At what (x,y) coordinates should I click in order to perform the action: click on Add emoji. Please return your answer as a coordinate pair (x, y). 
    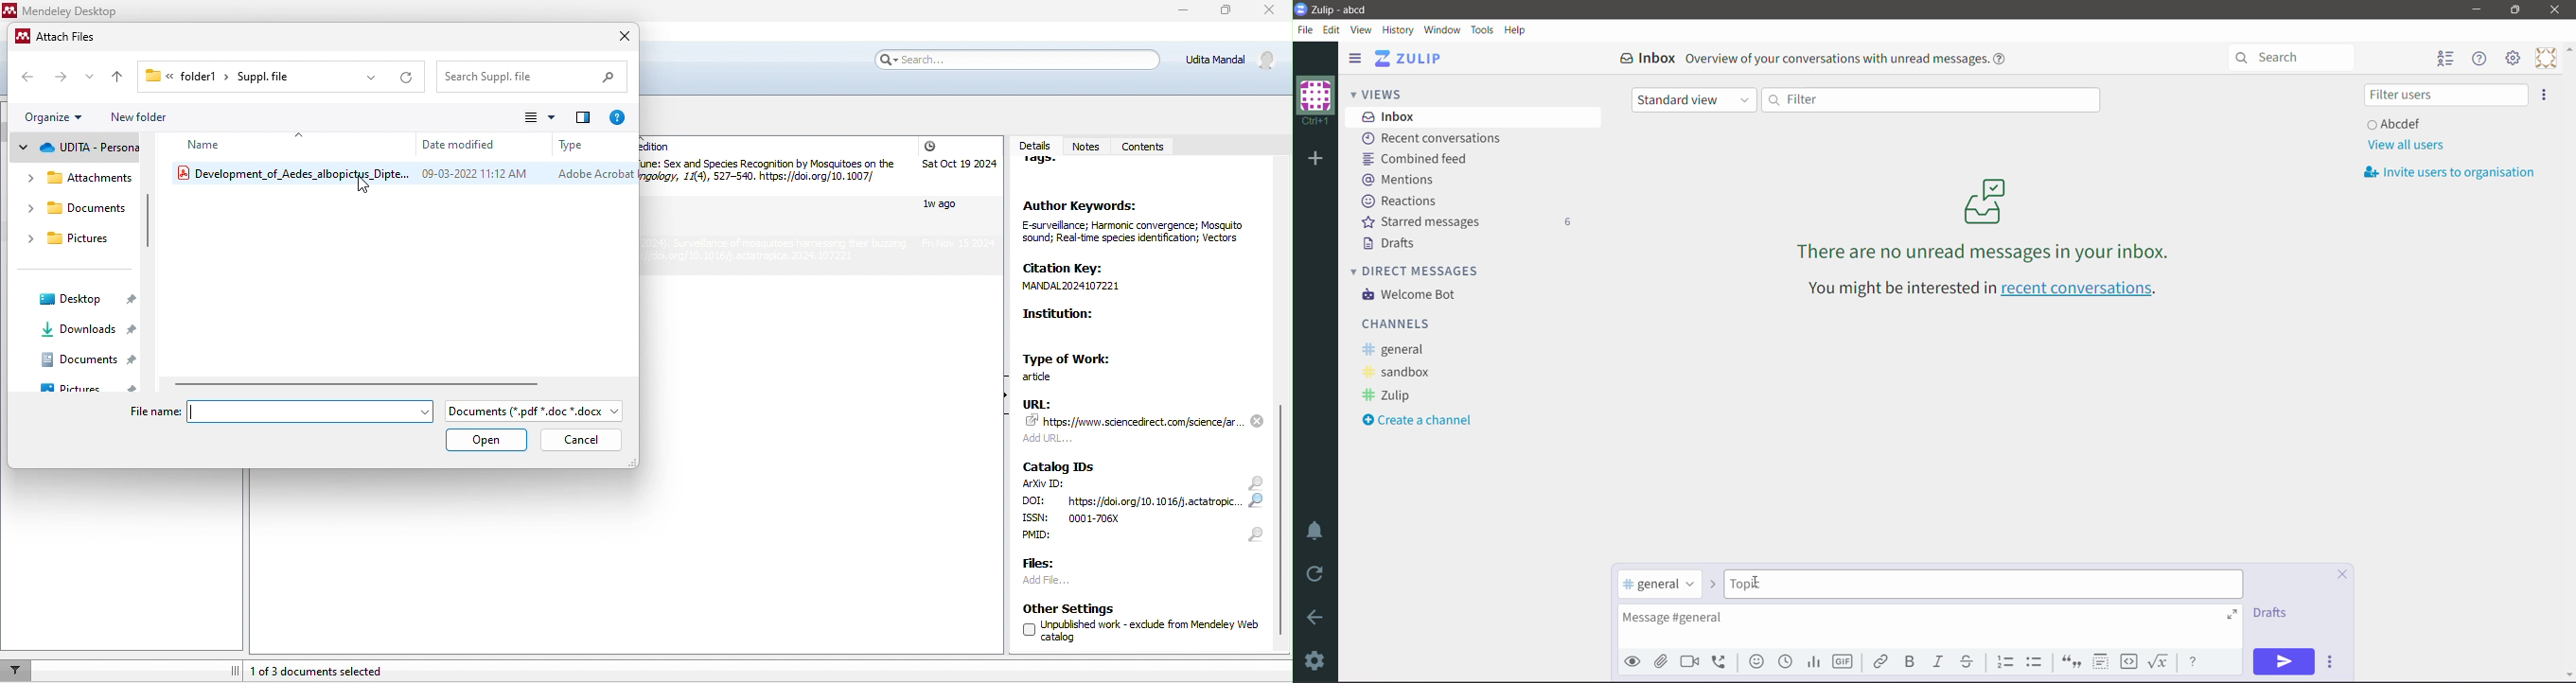
    Looking at the image, I should click on (1757, 662).